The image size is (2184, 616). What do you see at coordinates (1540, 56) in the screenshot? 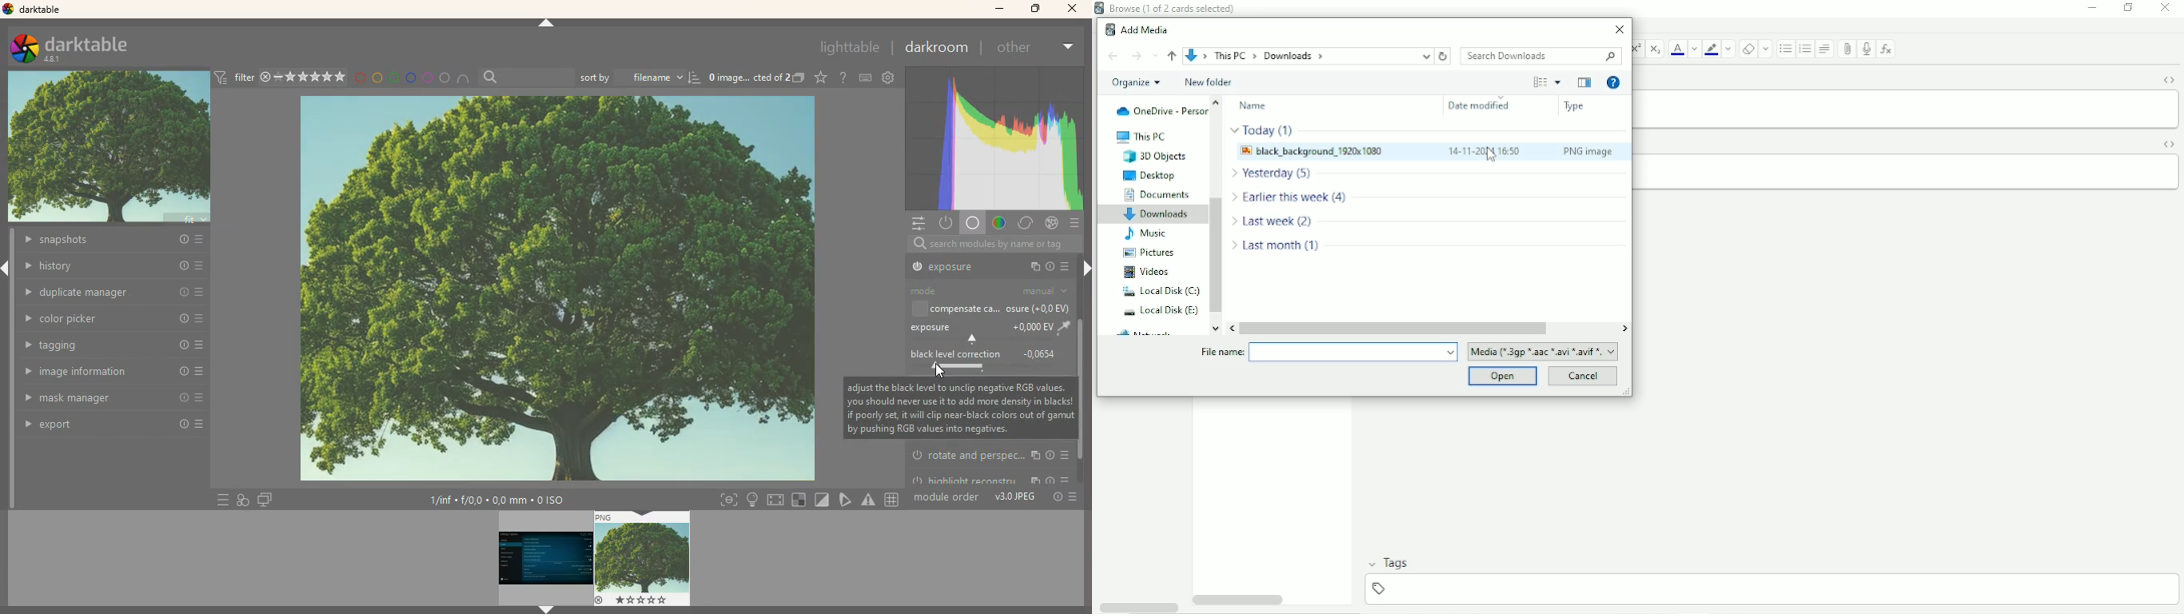
I see `Search Downloads` at bounding box center [1540, 56].